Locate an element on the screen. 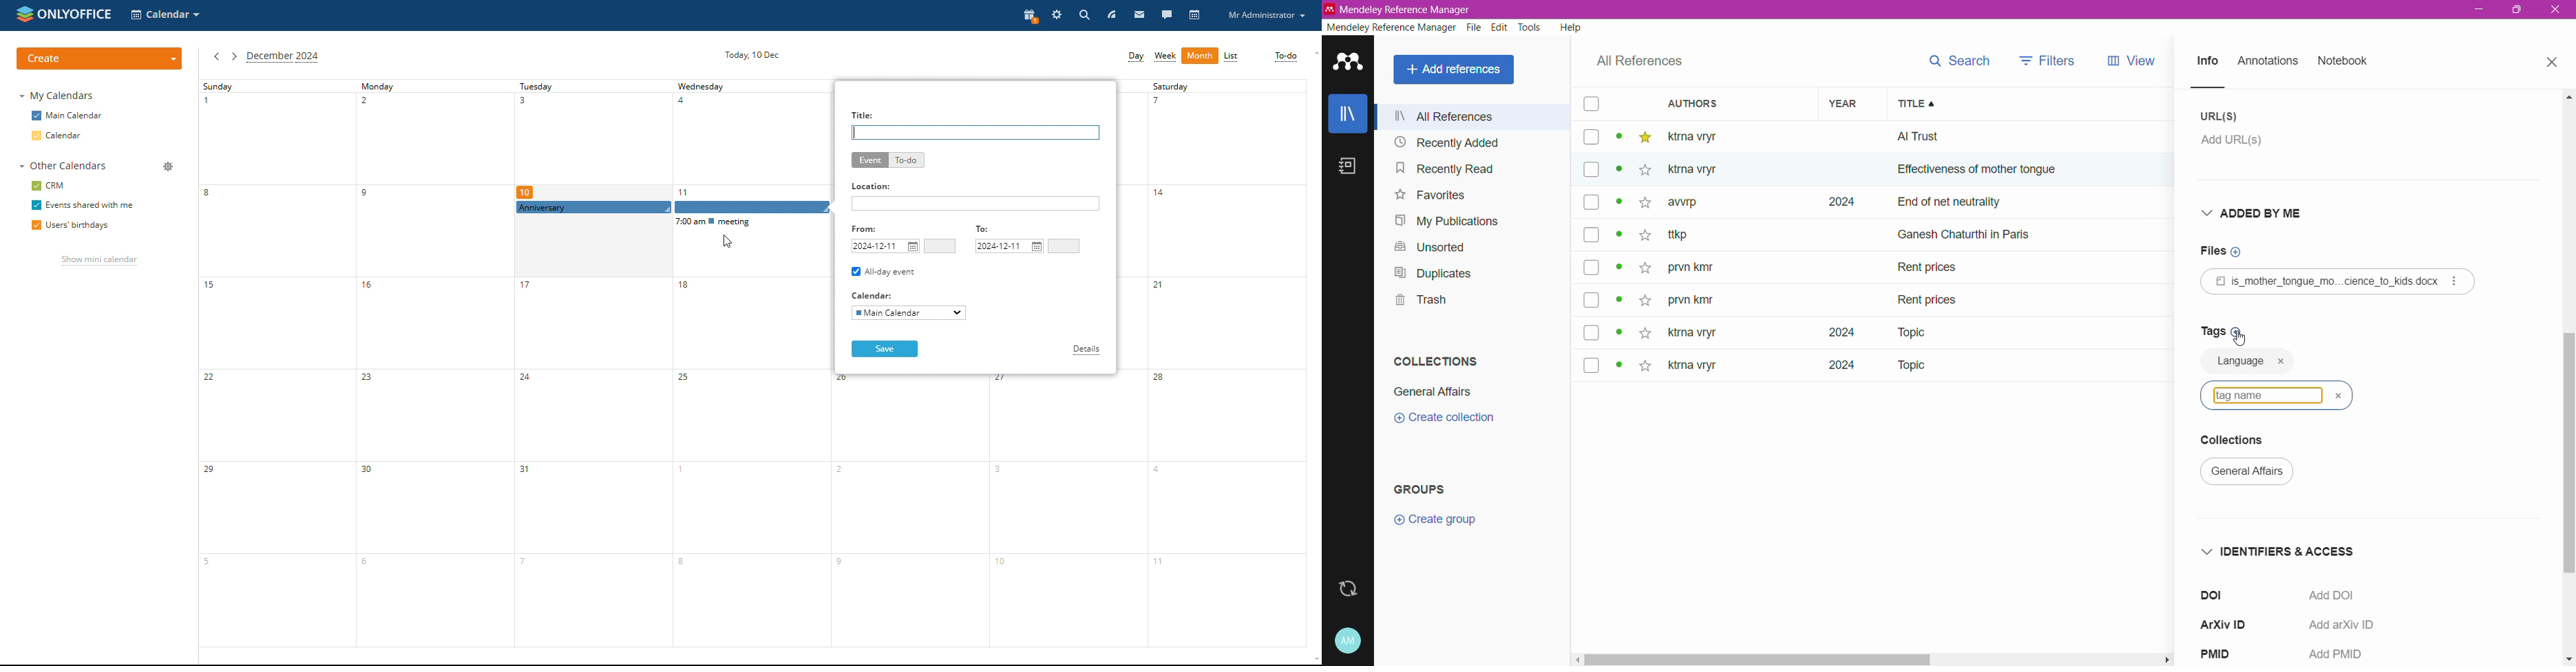 Image resolution: width=2576 pixels, height=672 pixels. star is located at coordinates (1643, 268).